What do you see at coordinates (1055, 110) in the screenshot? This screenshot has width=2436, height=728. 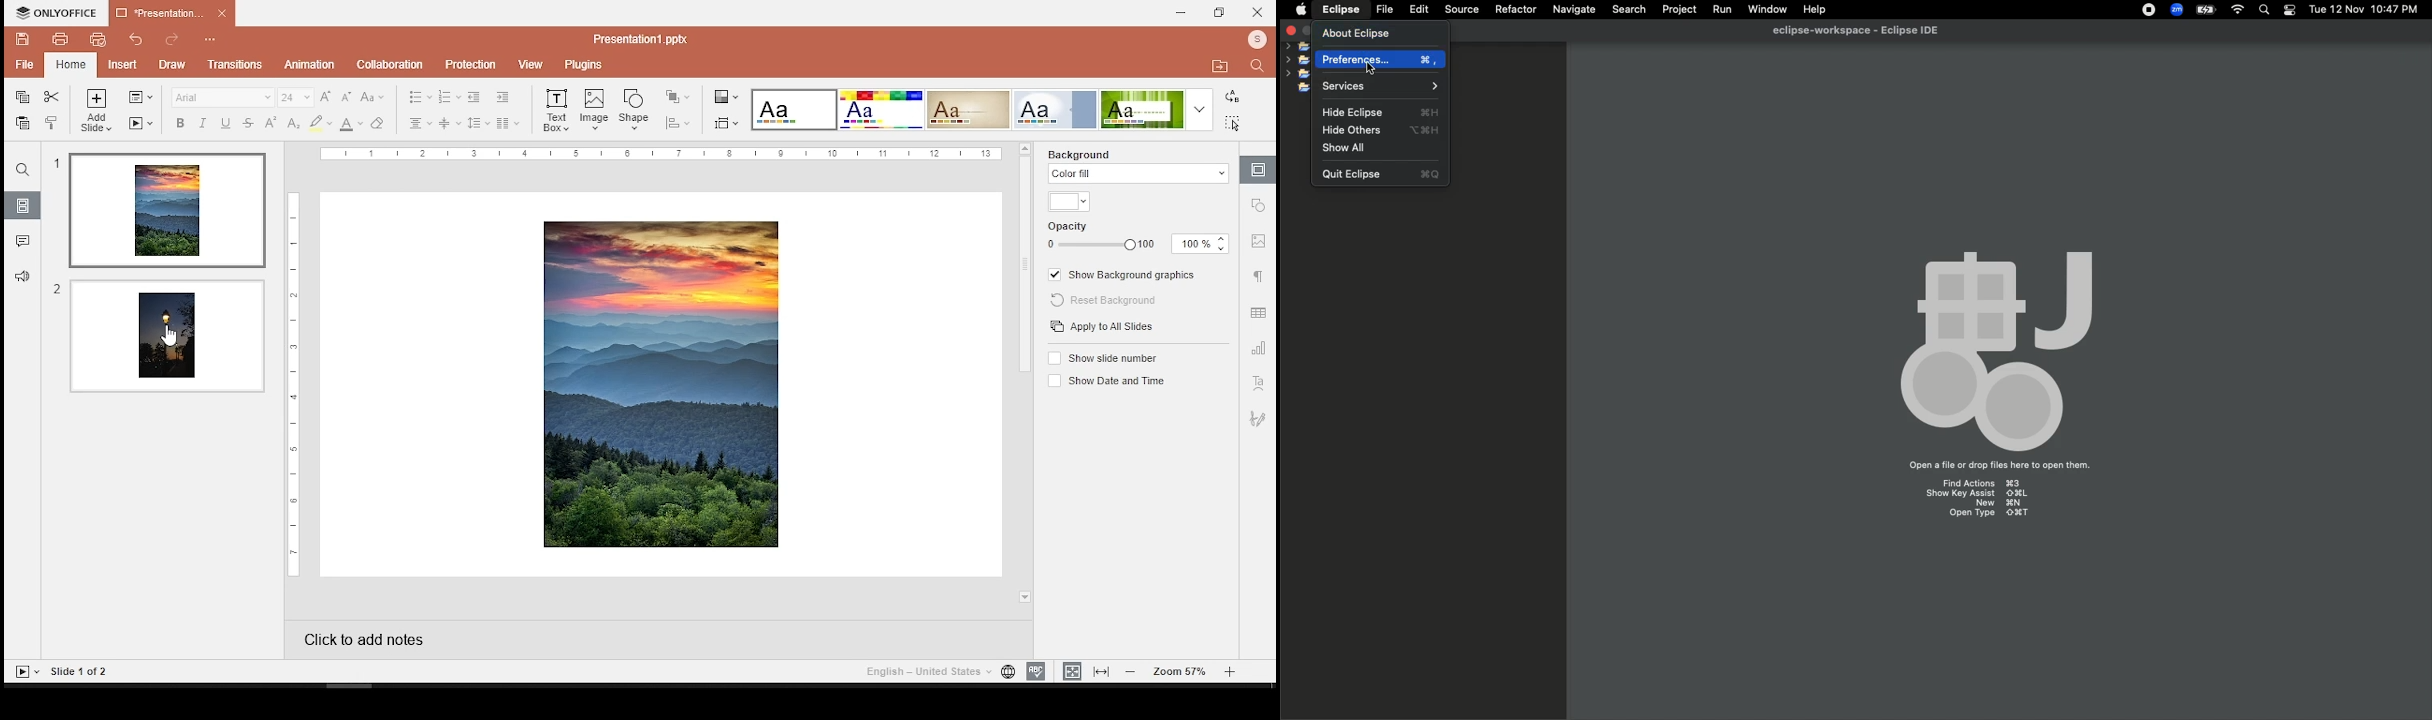 I see `slide style` at bounding box center [1055, 110].